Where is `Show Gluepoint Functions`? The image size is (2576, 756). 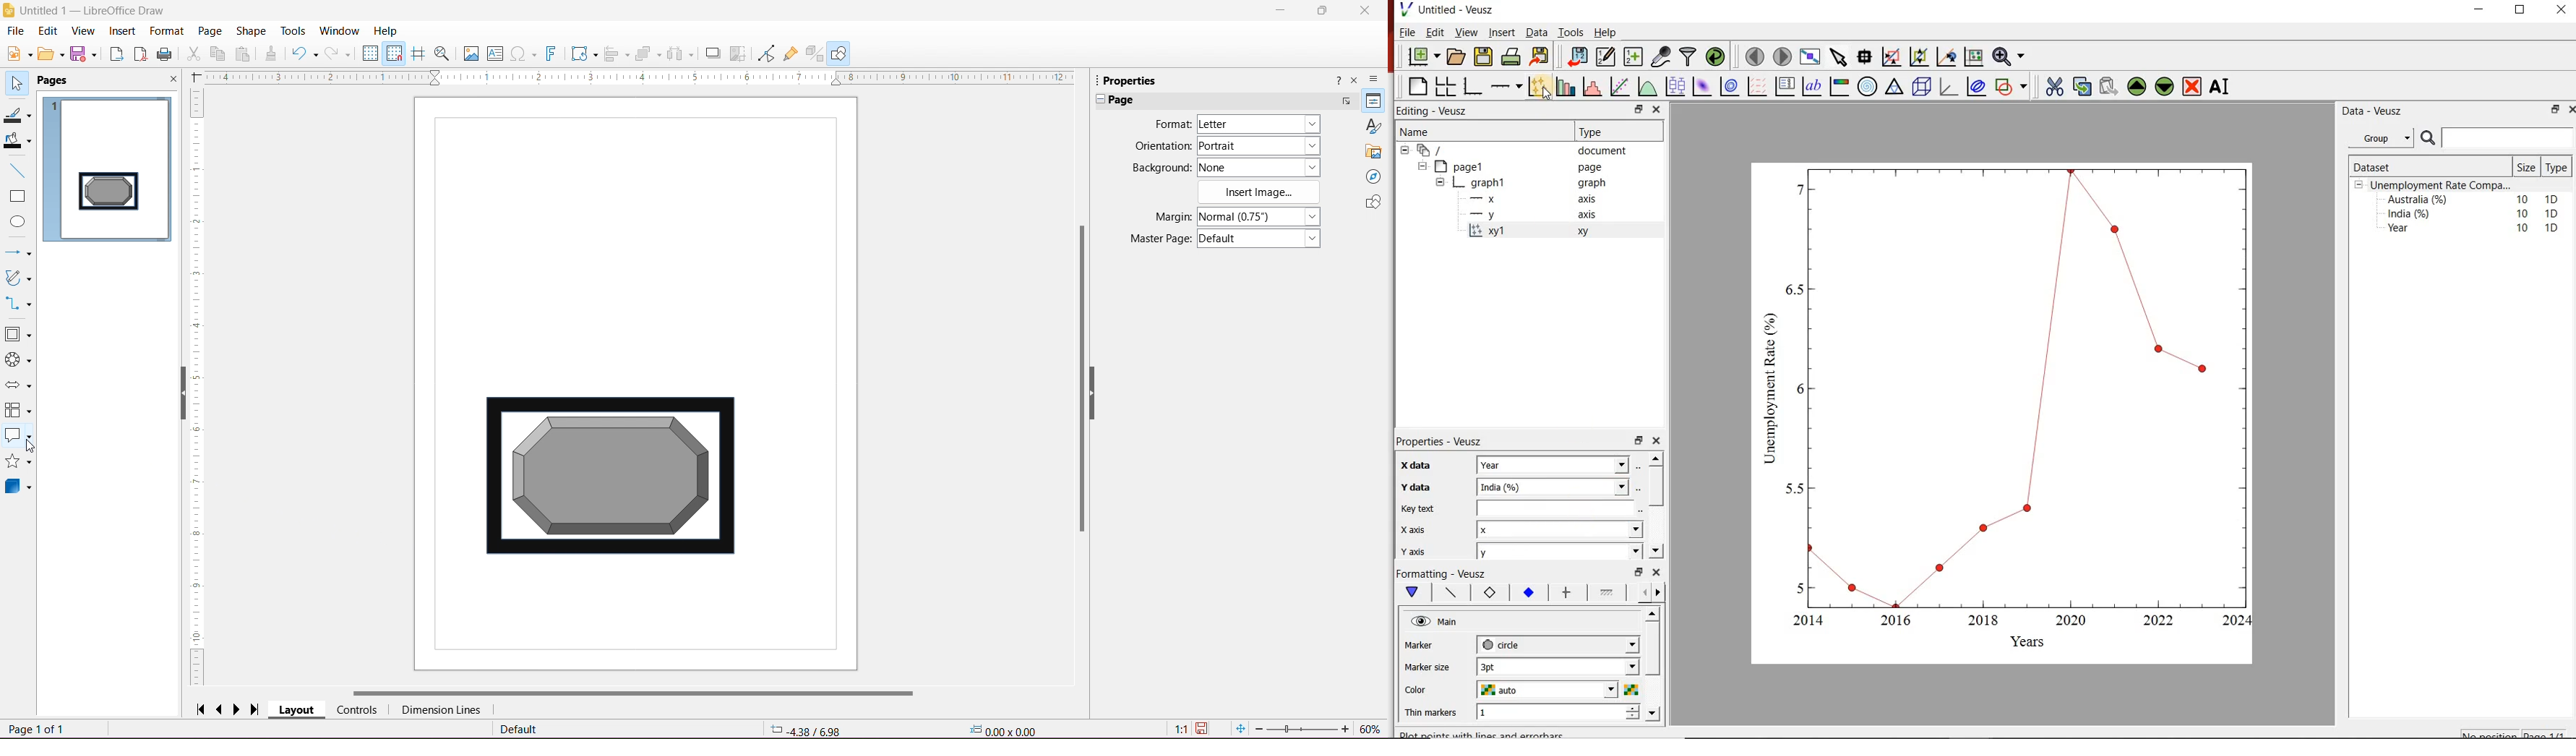
Show Gluepoint Functions is located at coordinates (790, 54).